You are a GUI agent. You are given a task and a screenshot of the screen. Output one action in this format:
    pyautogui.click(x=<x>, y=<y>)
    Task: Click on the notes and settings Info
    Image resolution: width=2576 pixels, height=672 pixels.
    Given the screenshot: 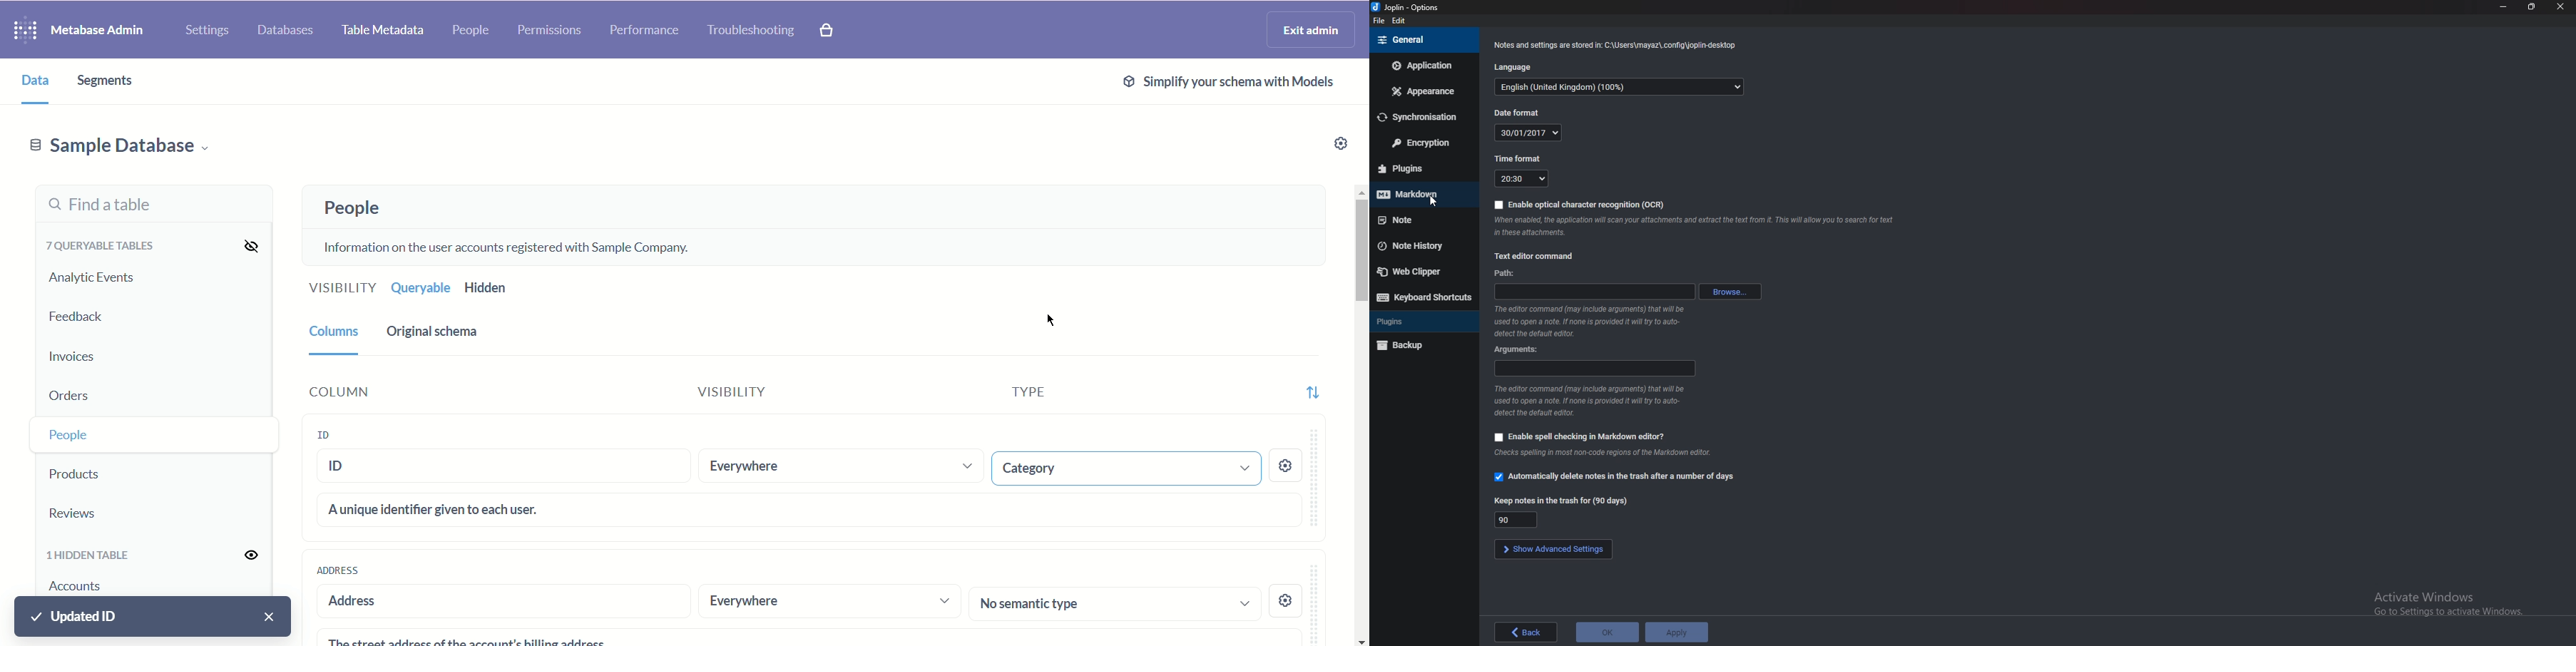 What is the action you would take?
    pyautogui.click(x=1616, y=45)
    